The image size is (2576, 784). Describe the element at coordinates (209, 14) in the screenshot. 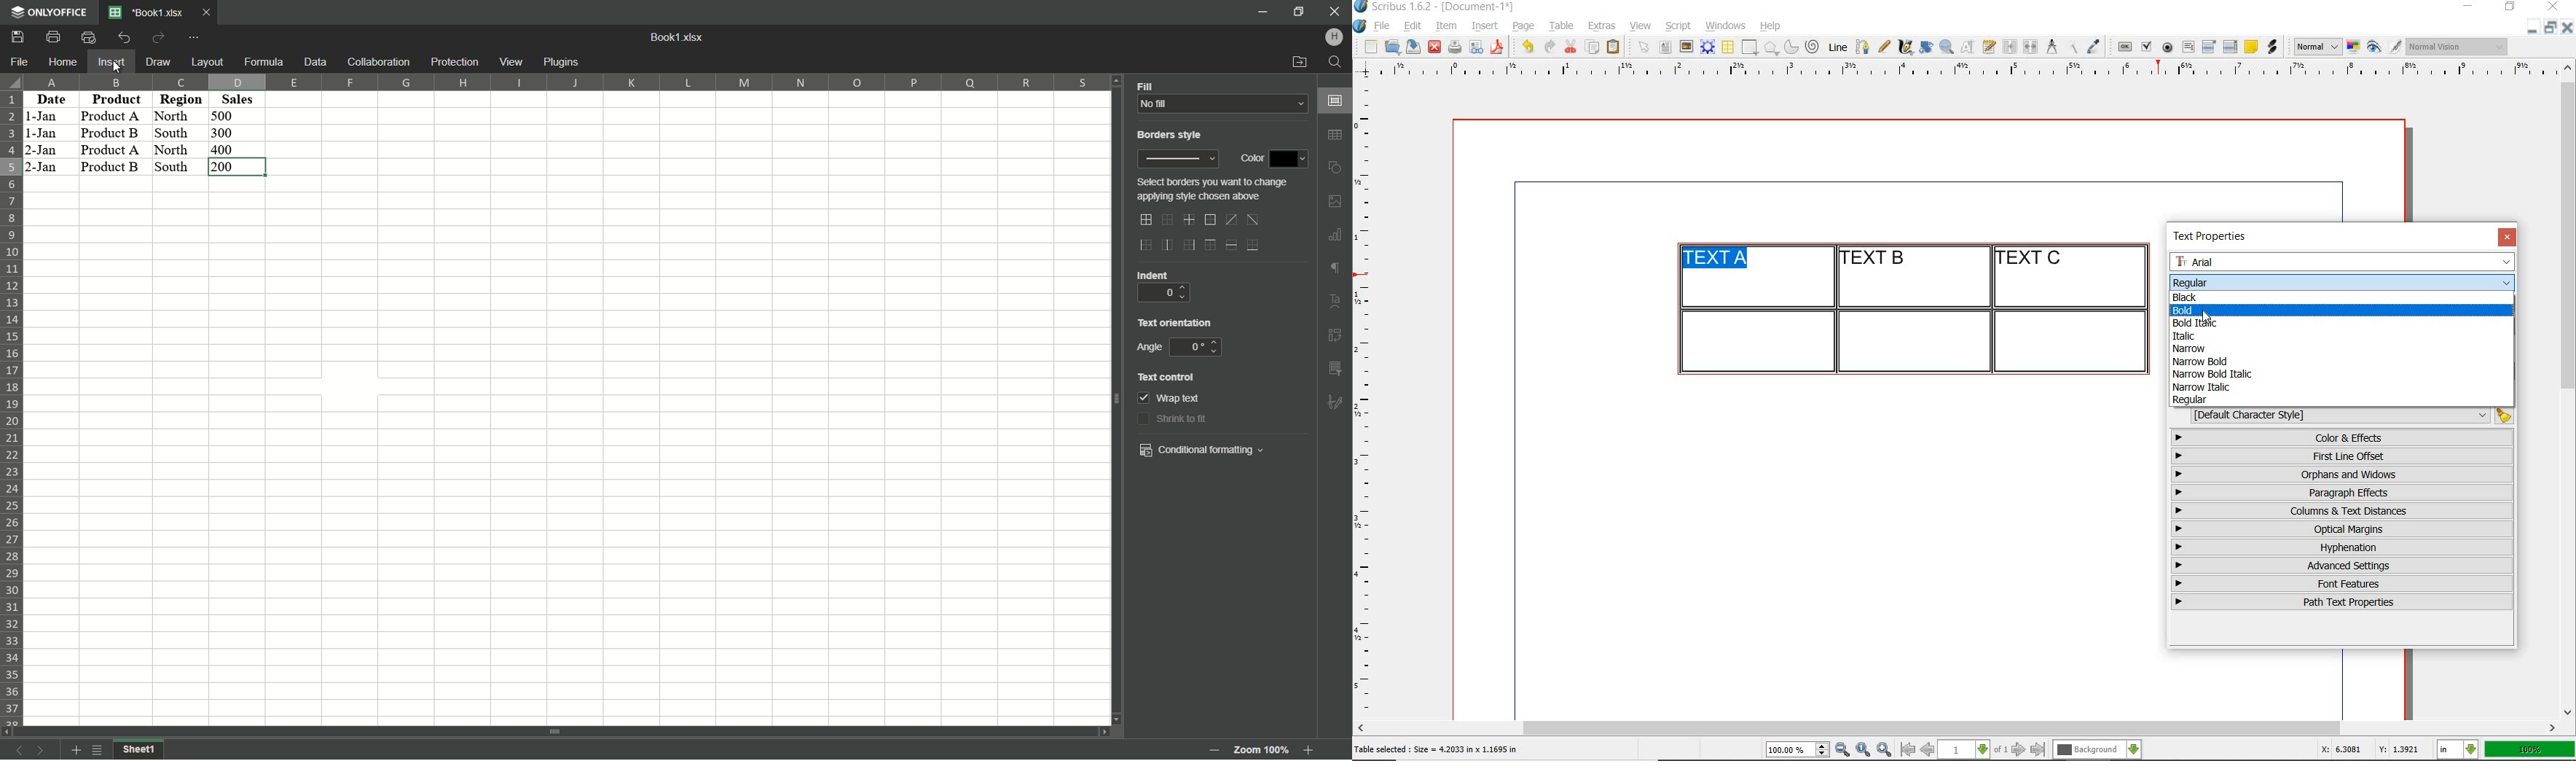

I see `Close` at that location.